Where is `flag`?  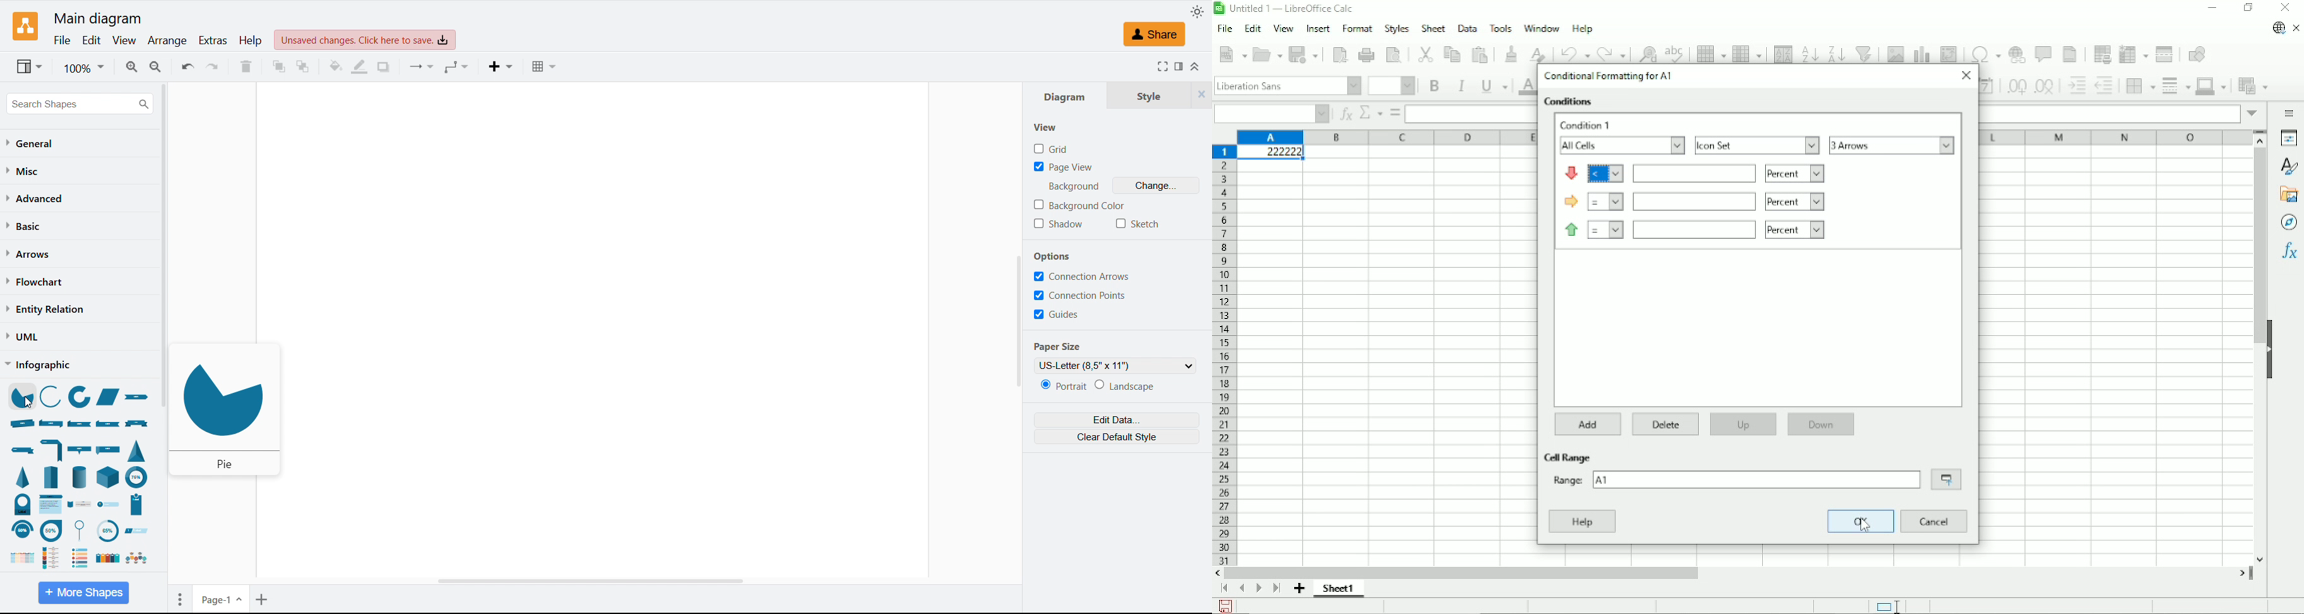
flag is located at coordinates (106, 450).